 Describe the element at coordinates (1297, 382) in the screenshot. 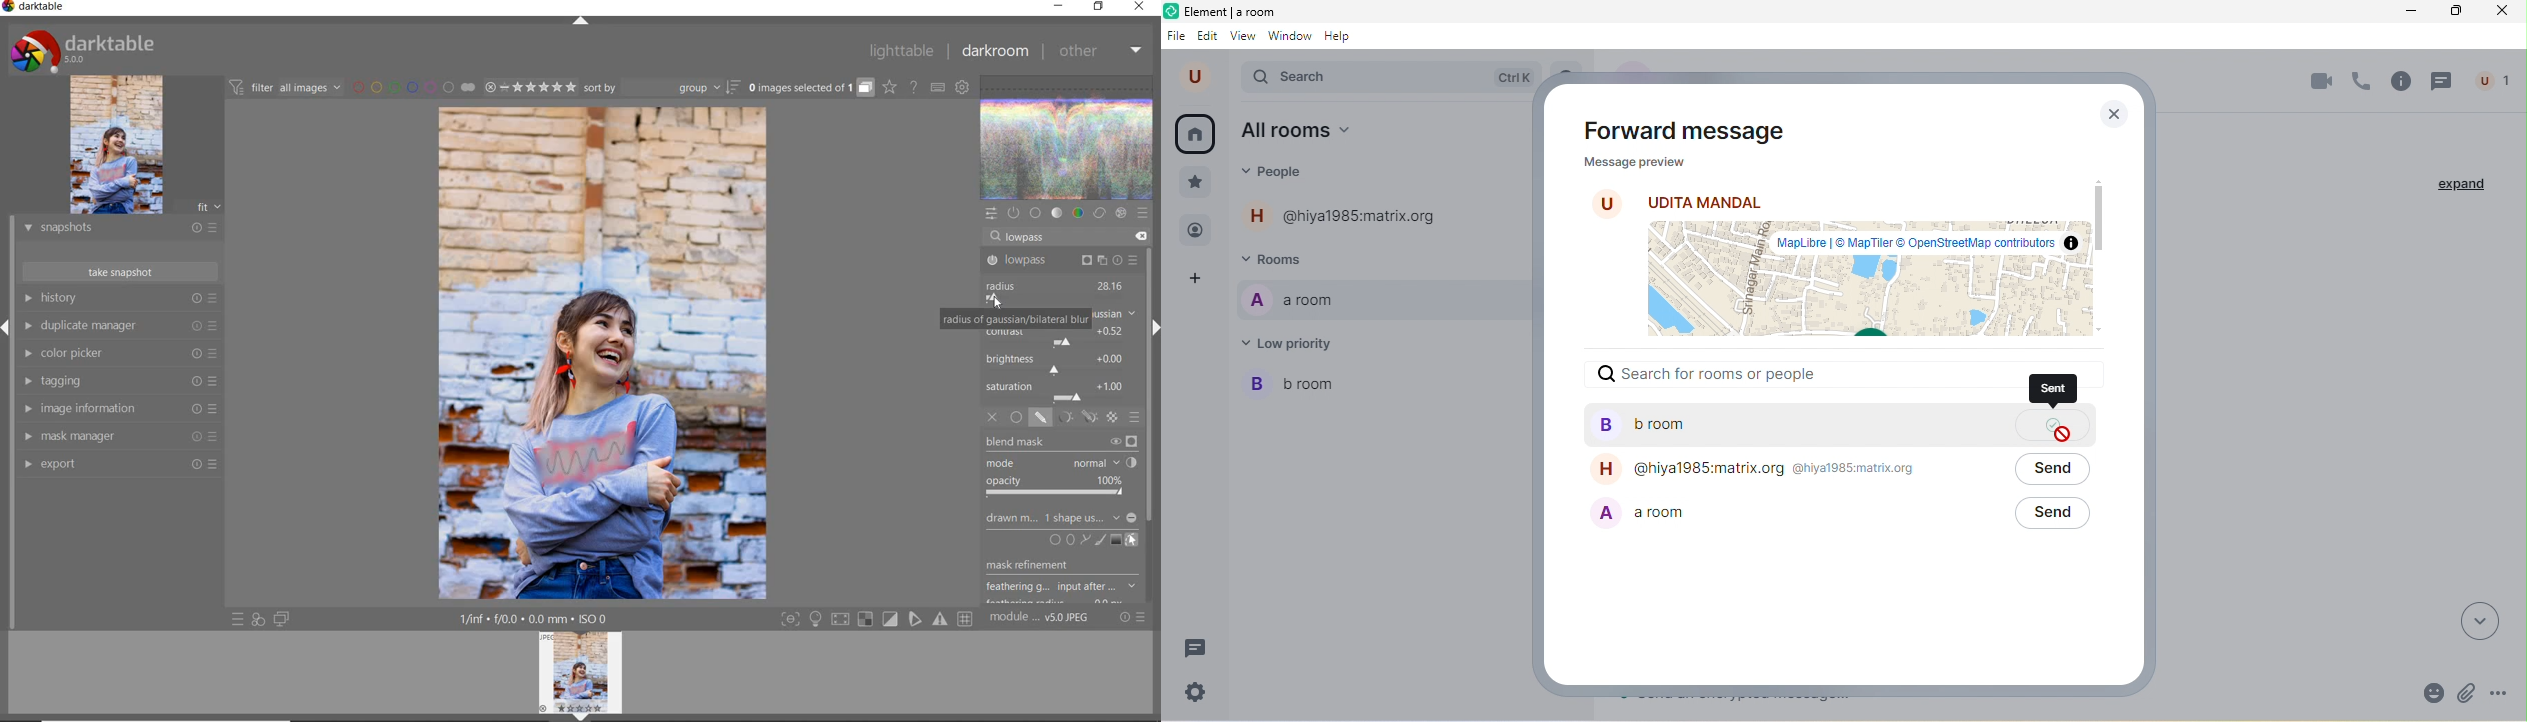

I see `b room` at that location.